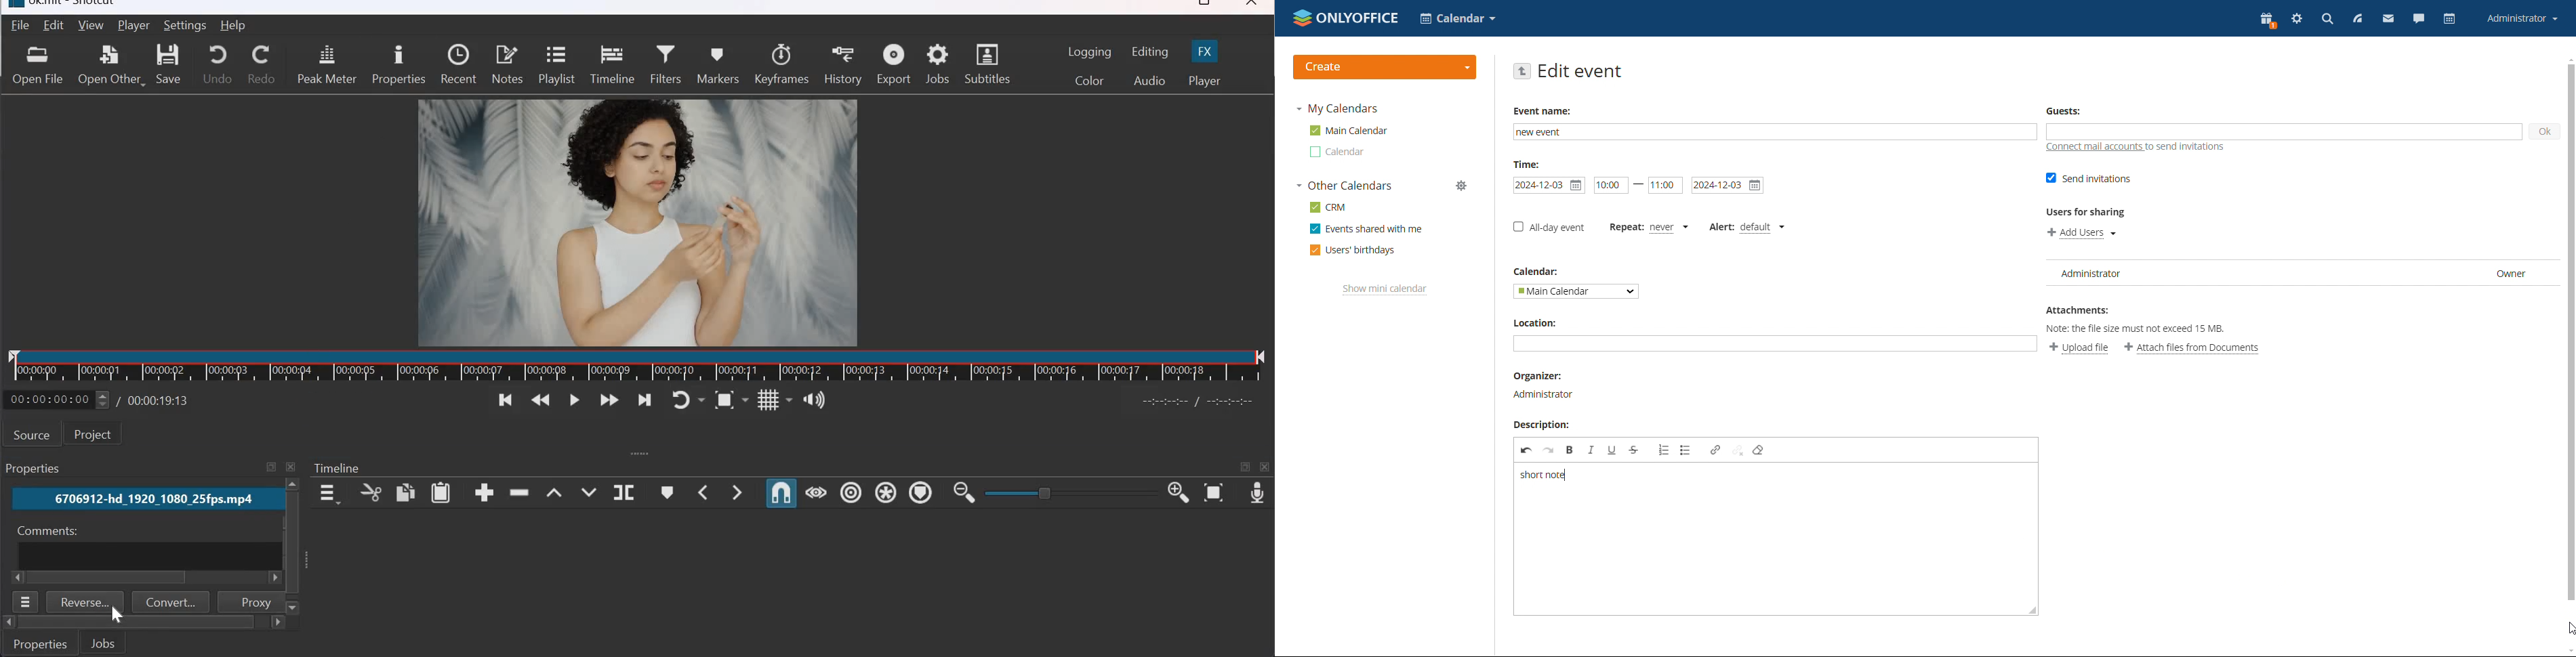 The image size is (2576, 672). I want to click on scroll right, so click(19, 577).